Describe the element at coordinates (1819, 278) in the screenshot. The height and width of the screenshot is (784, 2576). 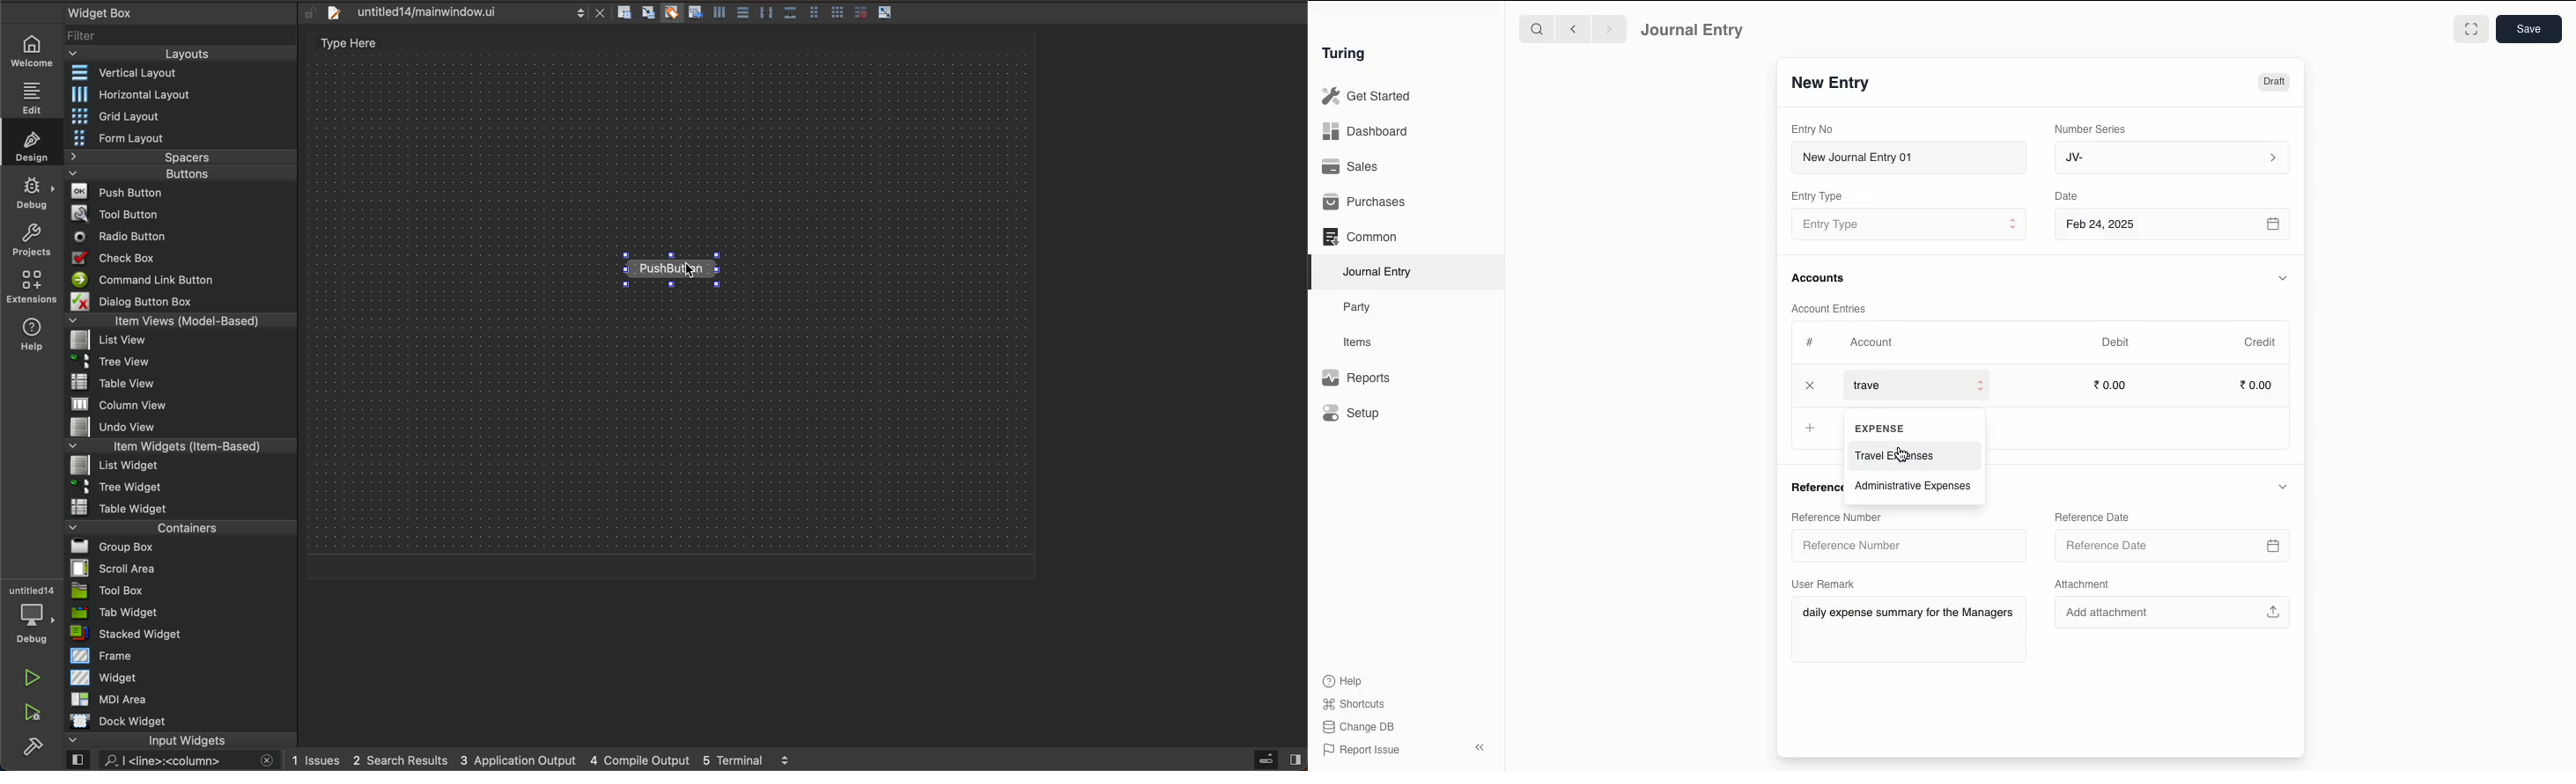
I see `Accounts` at that location.